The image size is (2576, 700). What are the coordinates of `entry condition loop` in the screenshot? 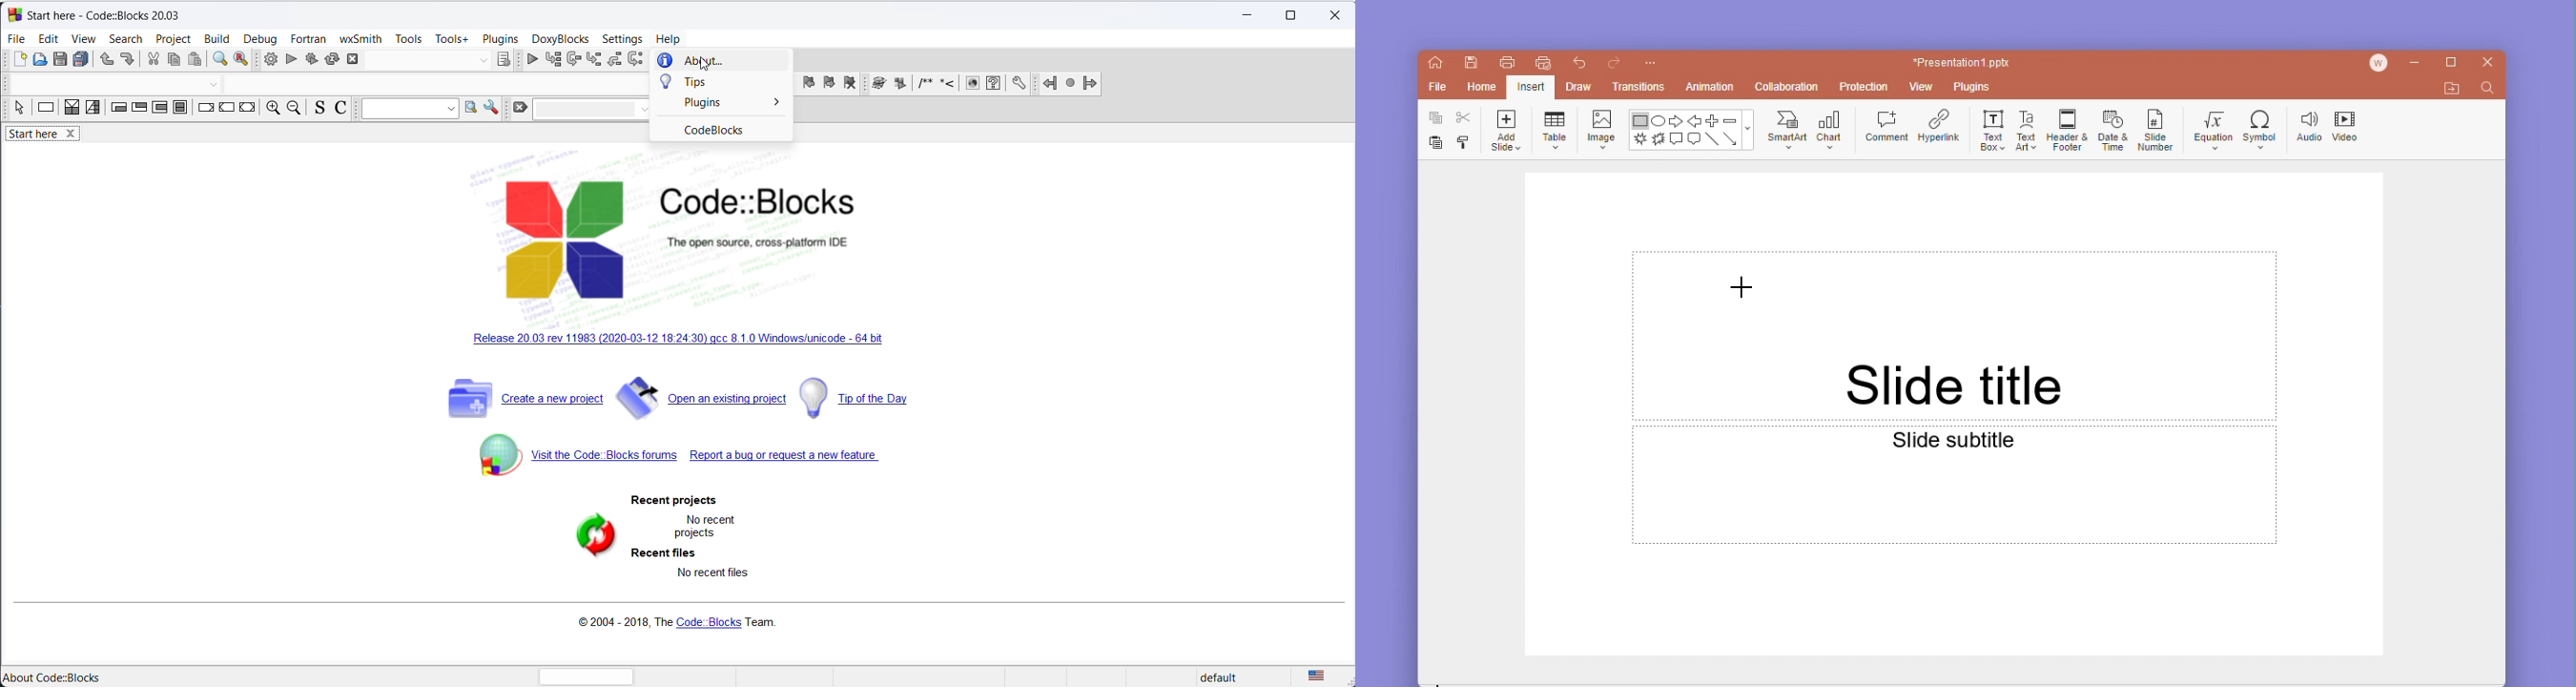 It's located at (117, 109).